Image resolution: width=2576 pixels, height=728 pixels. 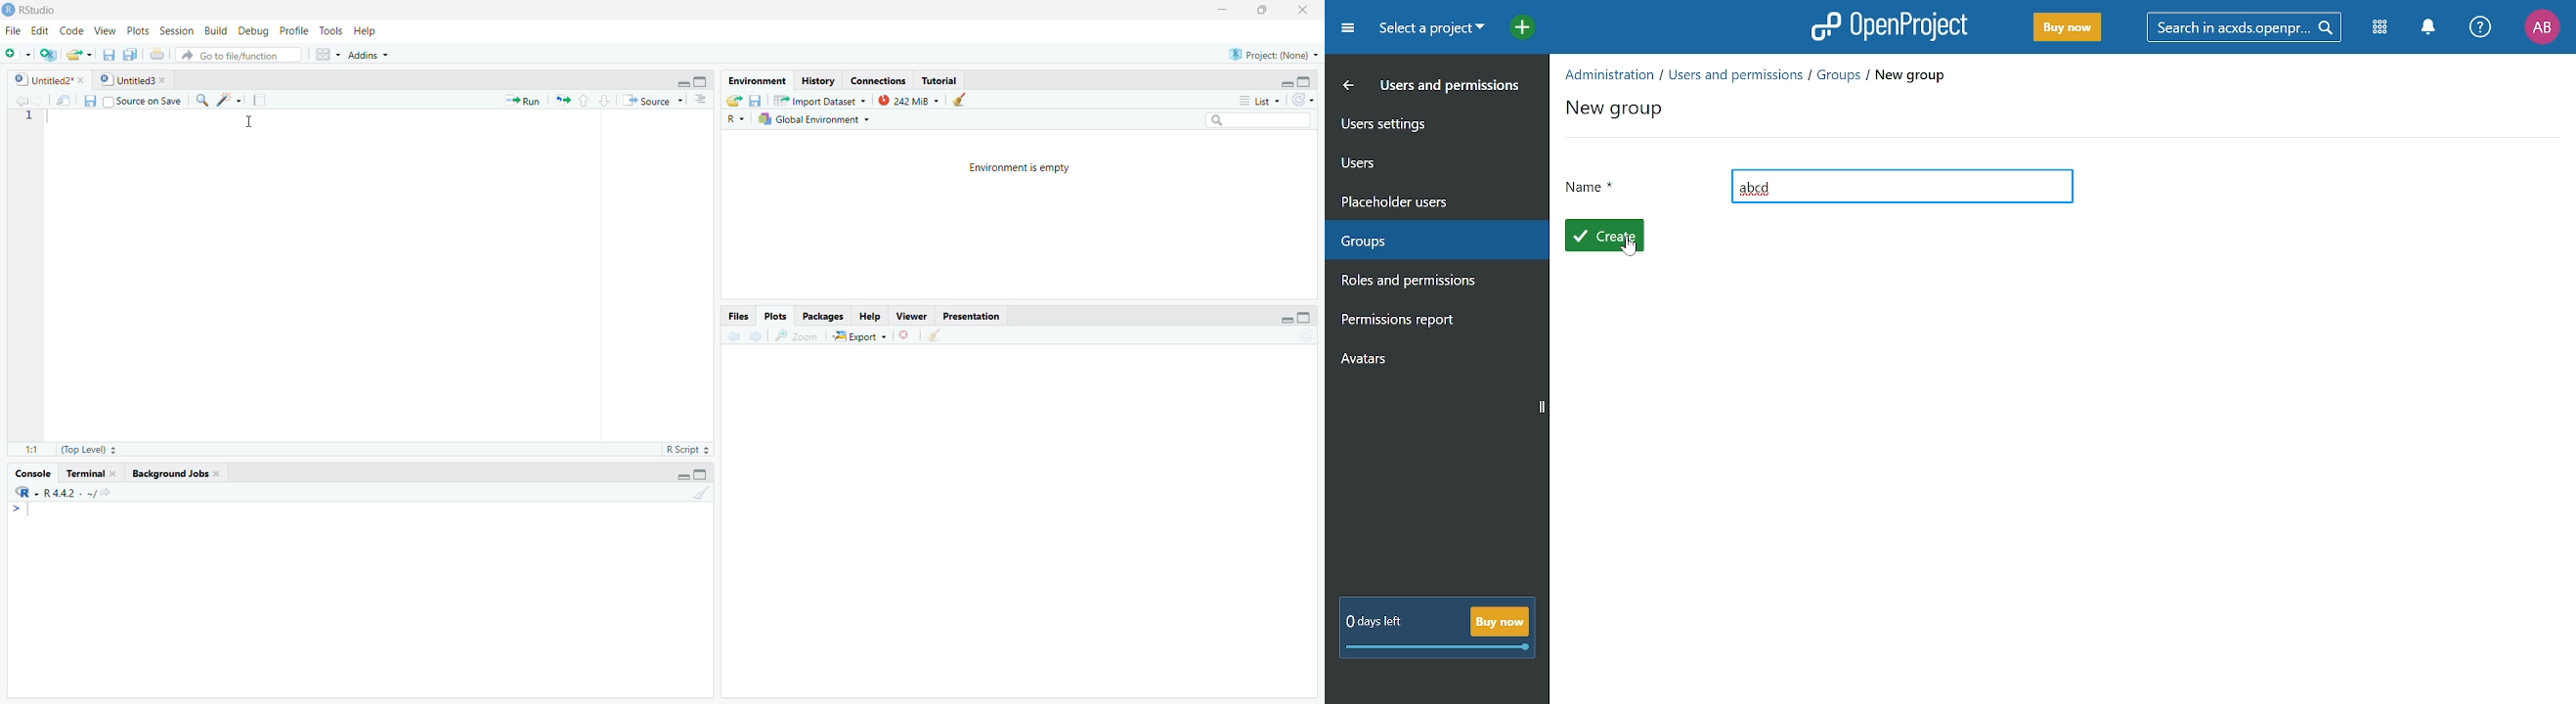 I want to click on Help, so click(x=869, y=315).